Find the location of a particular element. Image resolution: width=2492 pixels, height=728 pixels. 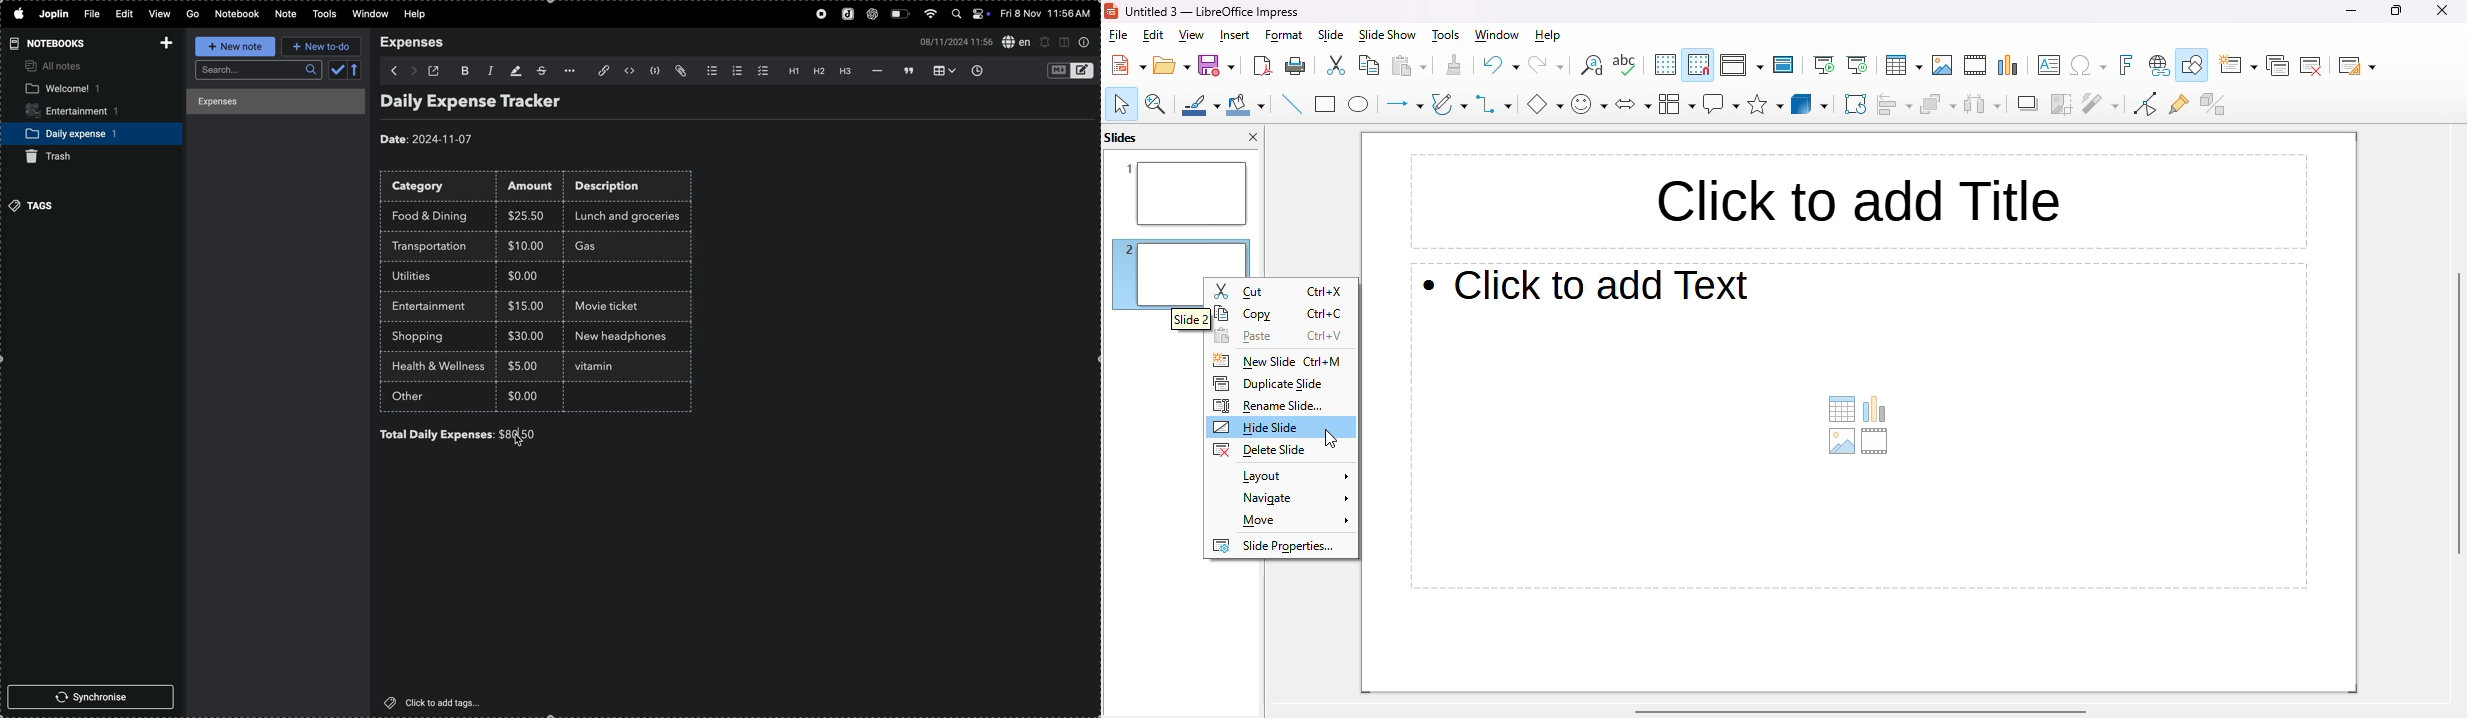

tags is located at coordinates (35, 205).